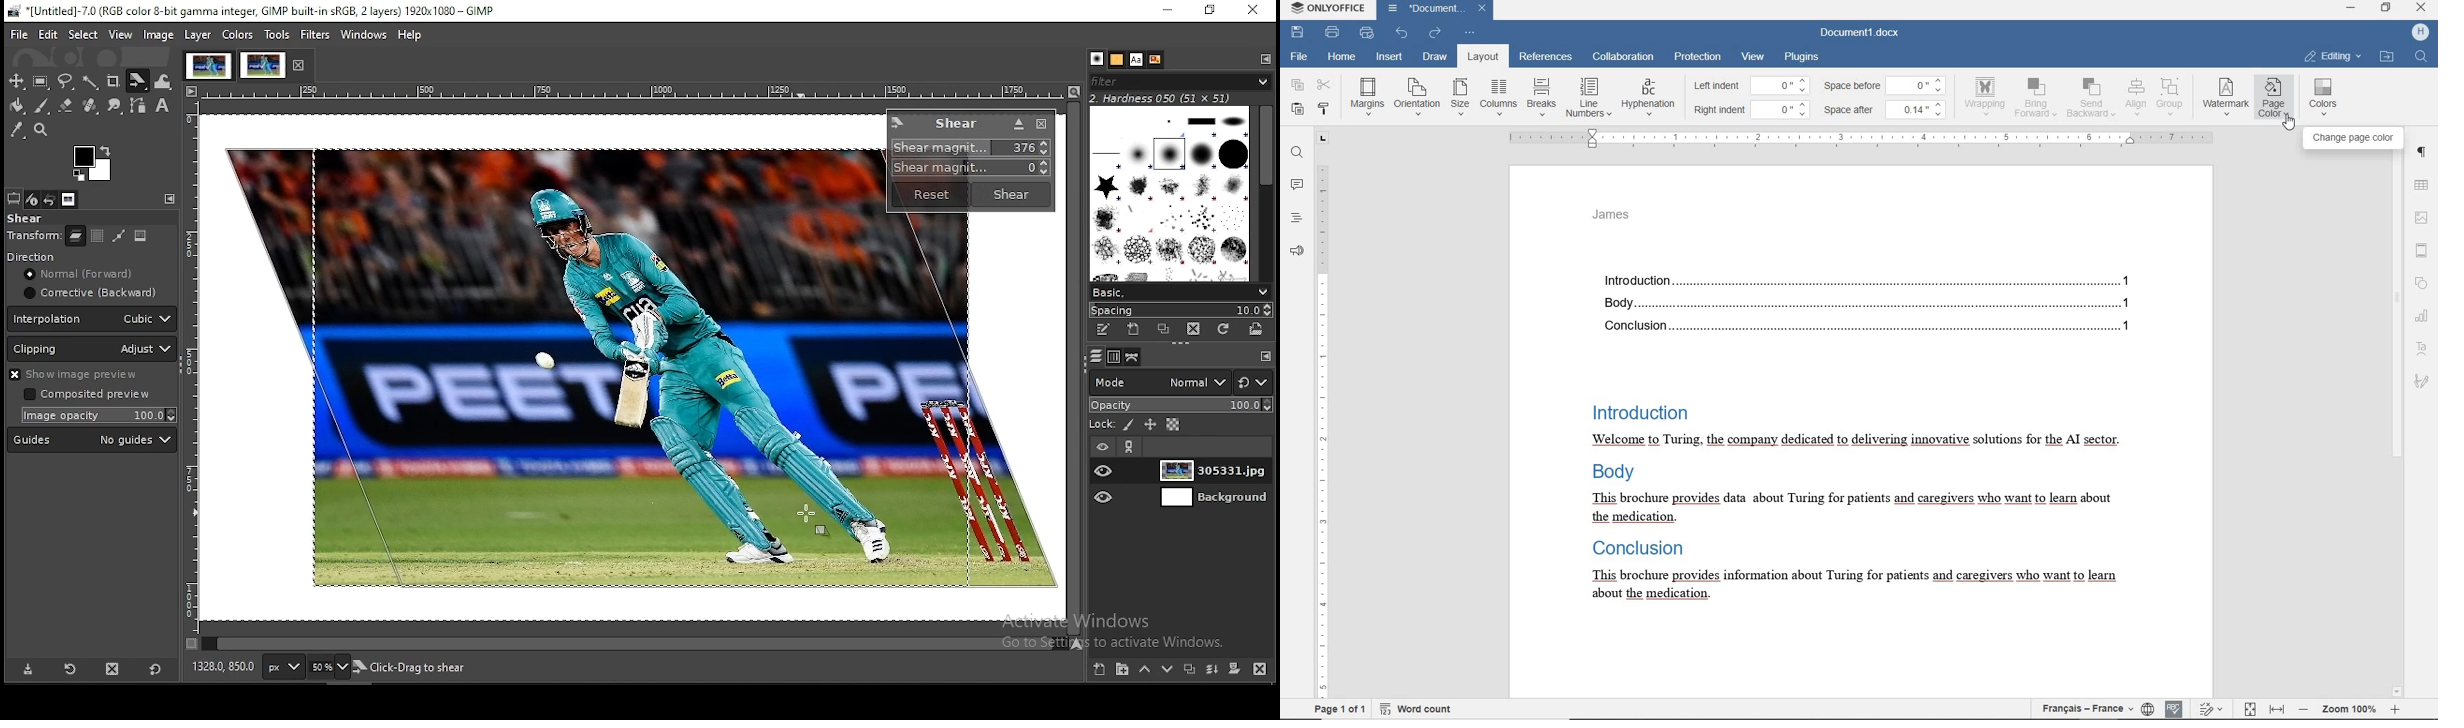 This screenshot has height=728, width=2464. What do you see at coordinates (2422, 186) in the screenshot?
I see `table` at bounding box center [2422, 186].